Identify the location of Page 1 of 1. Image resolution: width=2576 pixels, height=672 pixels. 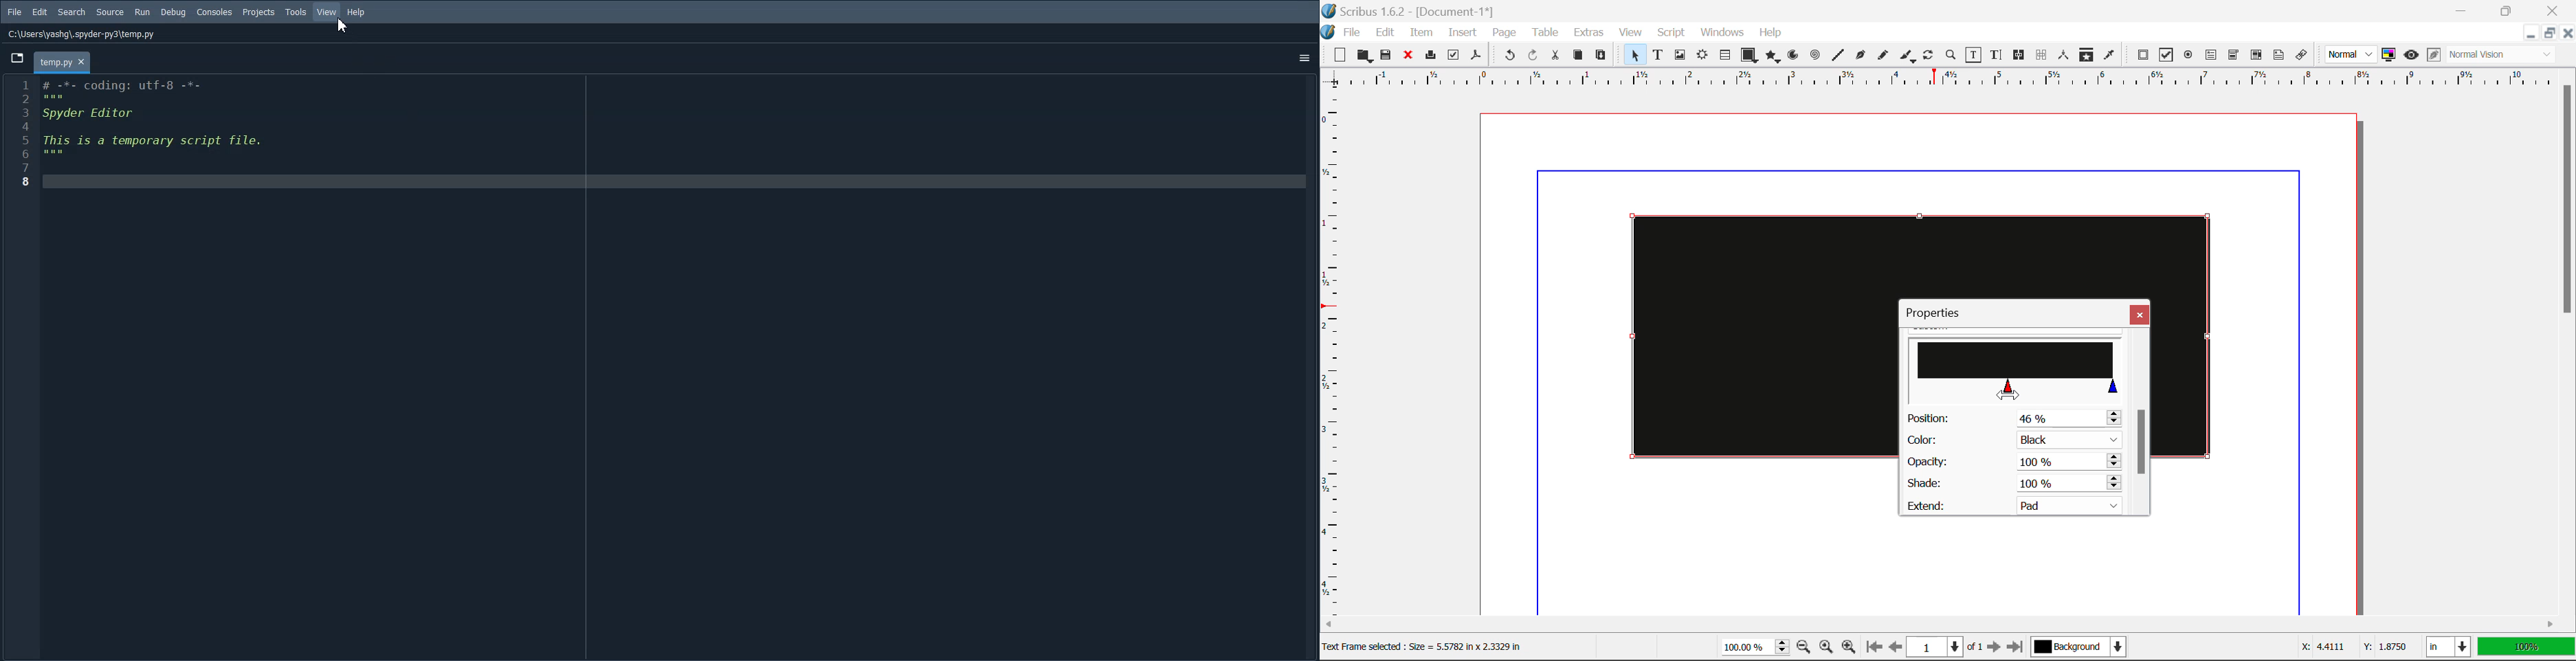
(1945, 649).